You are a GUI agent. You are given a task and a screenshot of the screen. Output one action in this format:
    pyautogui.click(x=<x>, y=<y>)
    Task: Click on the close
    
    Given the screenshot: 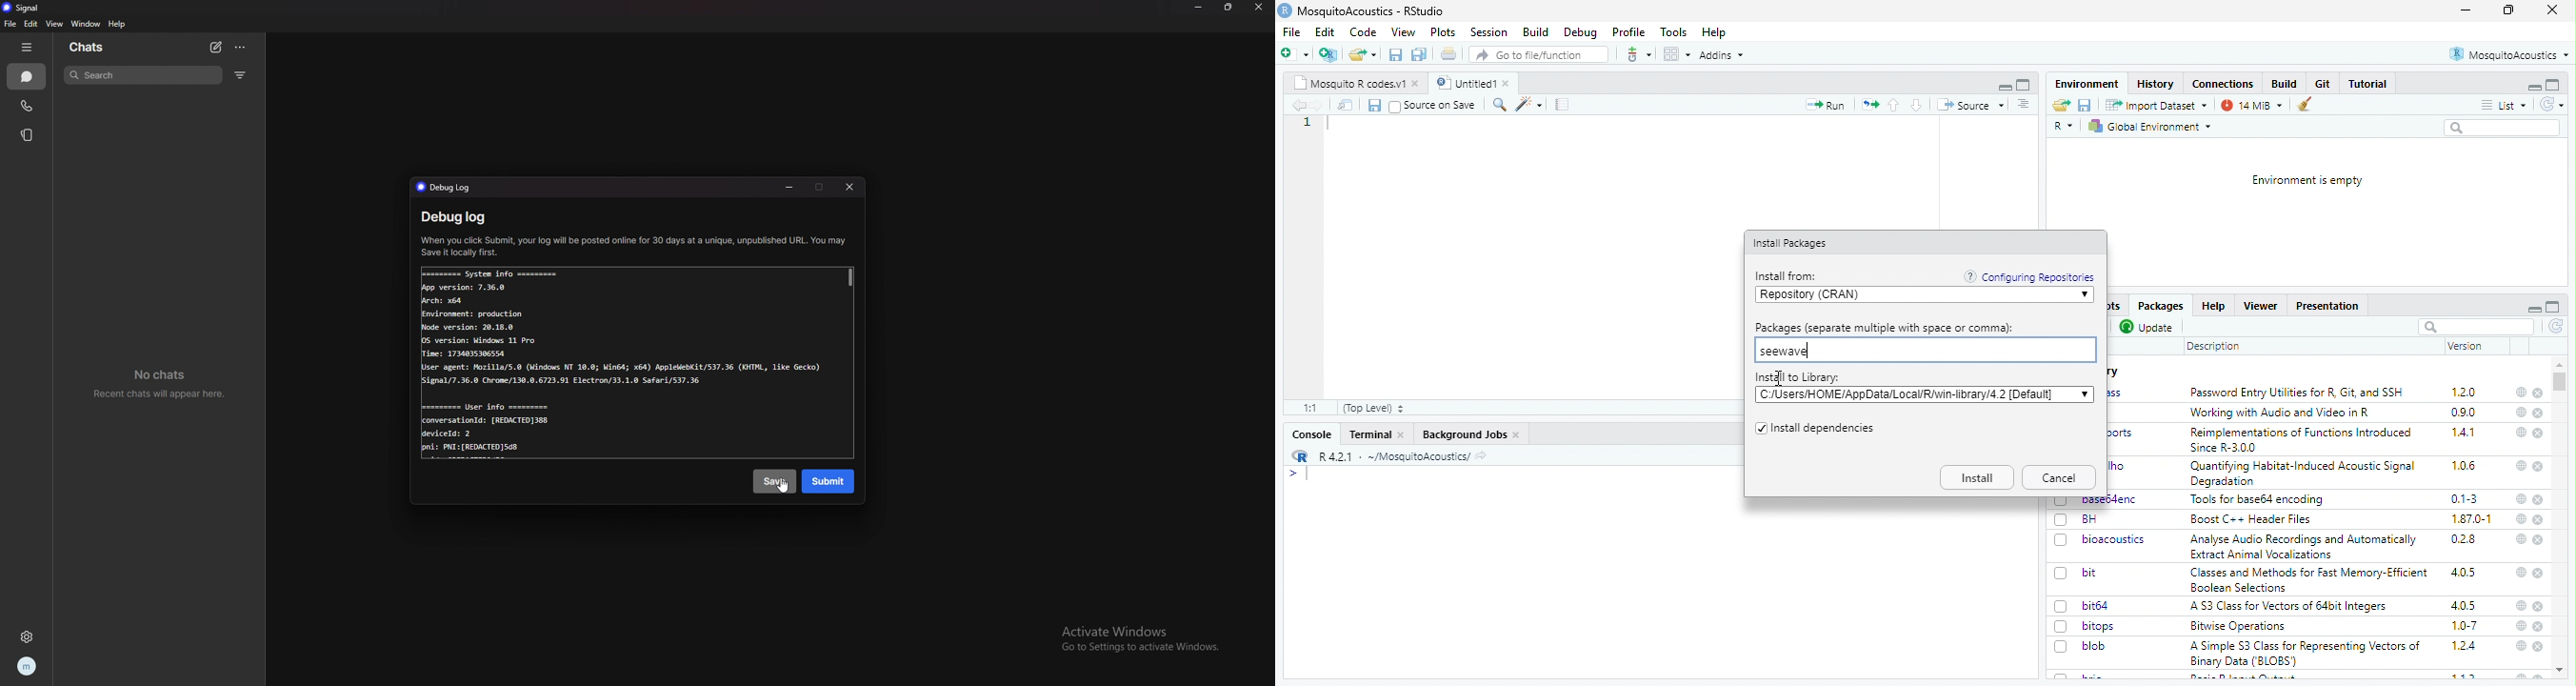 What is the action you would take?
    pyautogui.click(x=2540, y=540)
    